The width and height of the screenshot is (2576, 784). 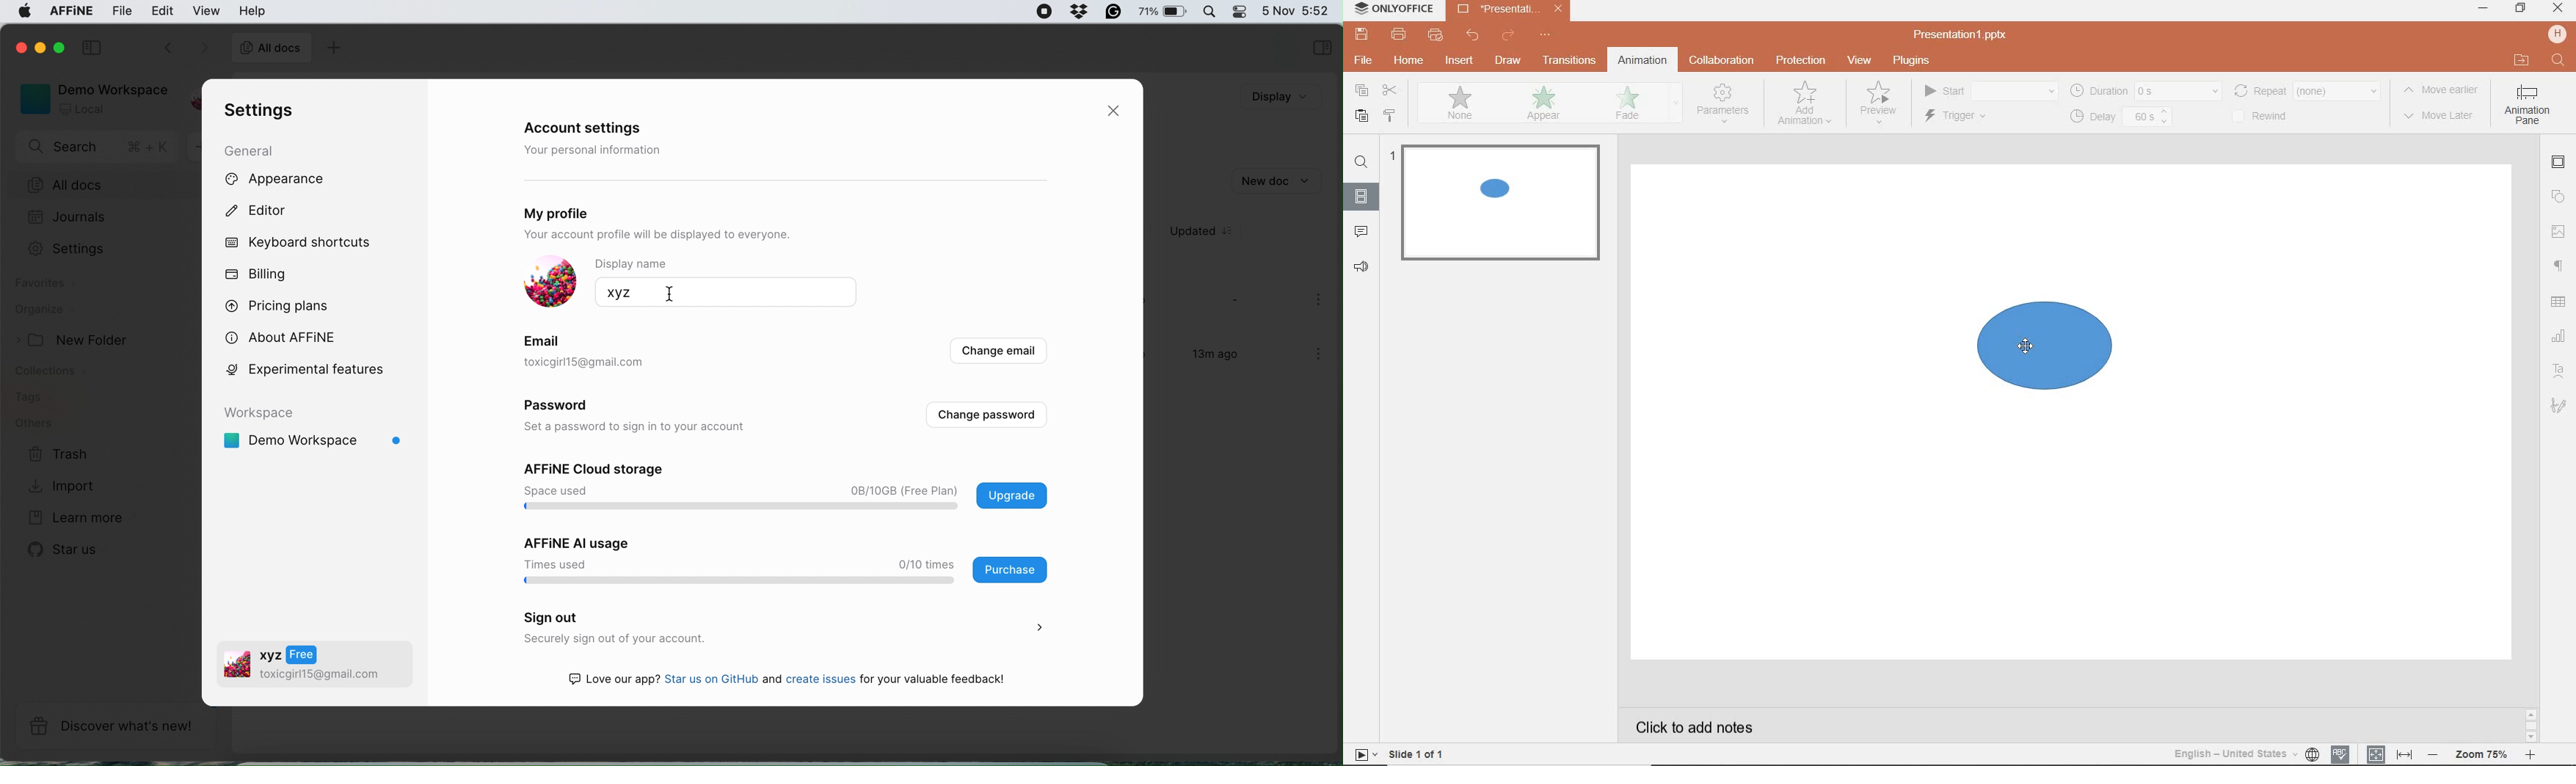 What do you see at coordinates (2560, 164) in the screenshot?
I see `slide settings` at bounding box center [2560, 164].